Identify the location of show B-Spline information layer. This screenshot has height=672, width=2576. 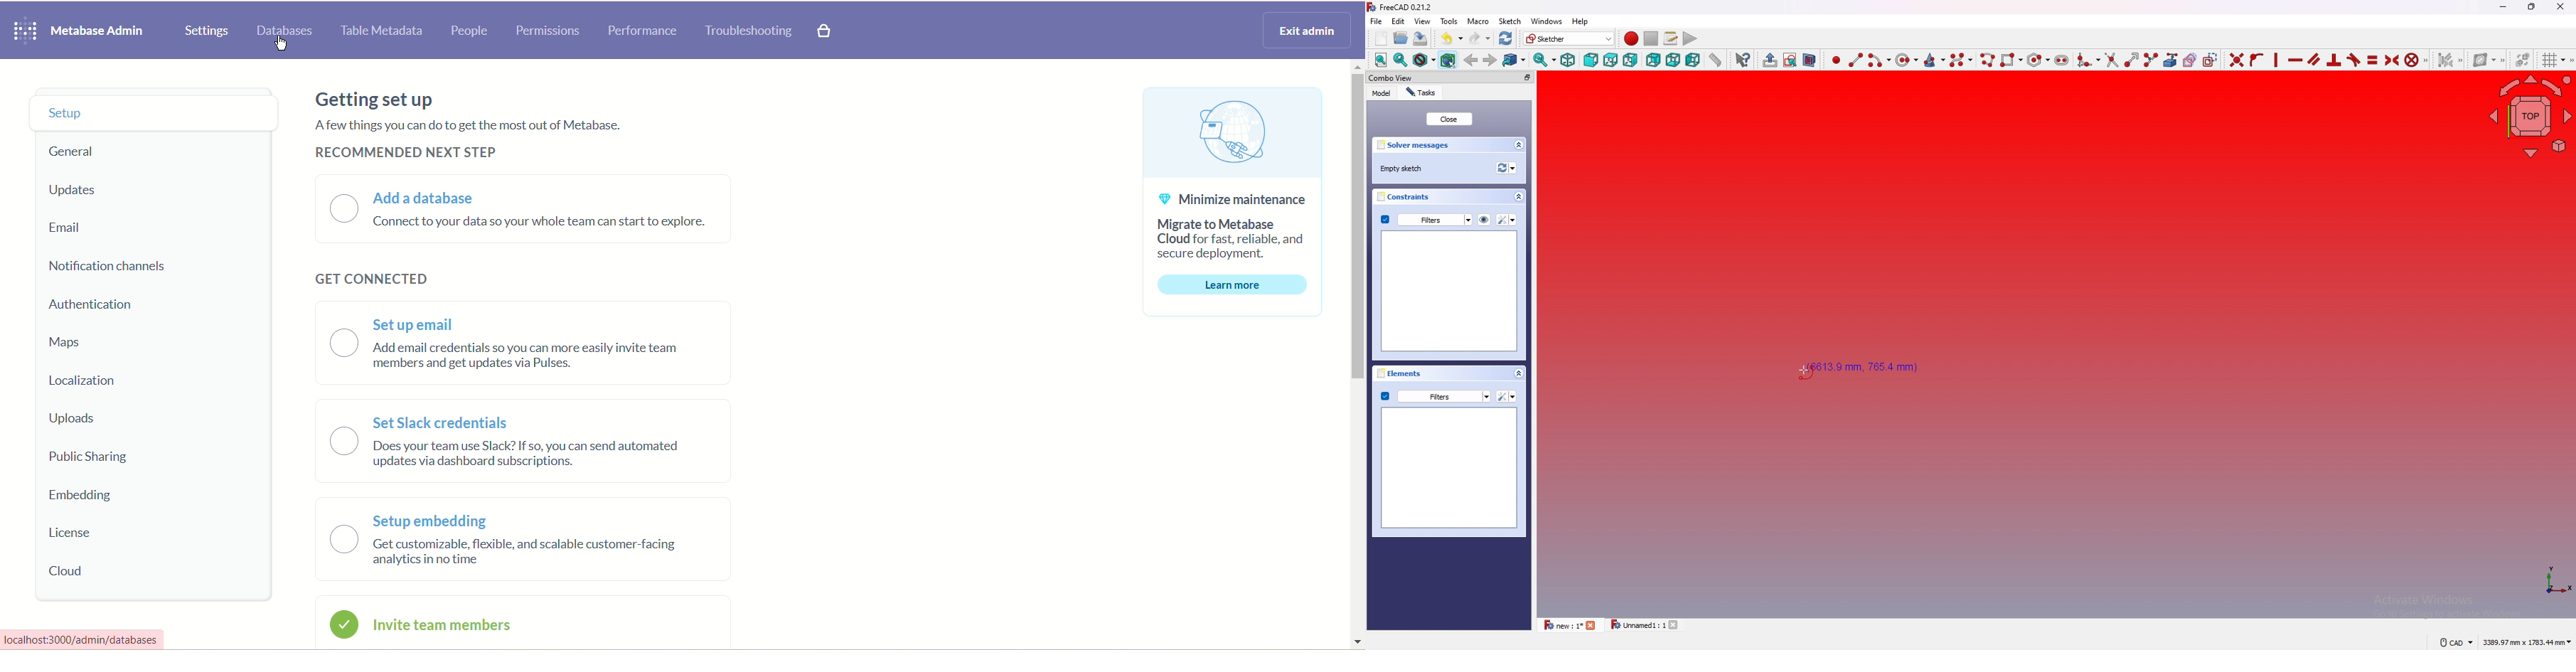
(2486, 60).